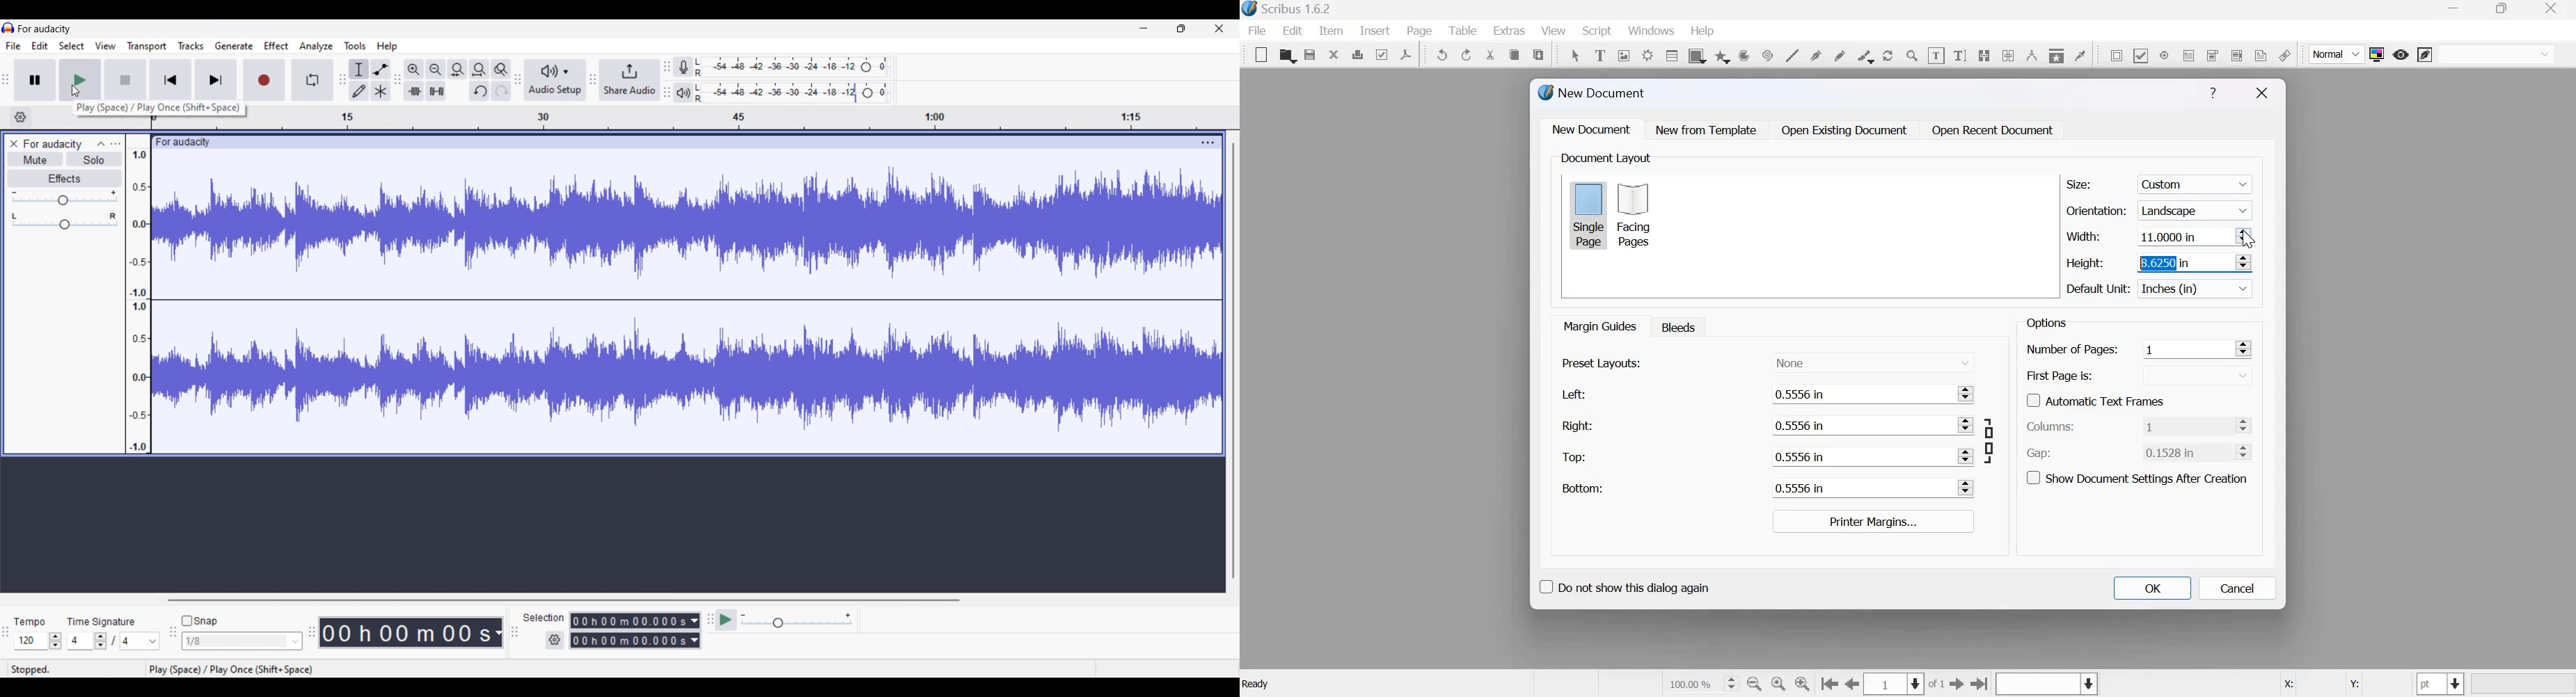 This screenshot has height=700, width=2576. Describe the element at coordinates (44, 28) in the screenshot. I see `For audacity` at that location.